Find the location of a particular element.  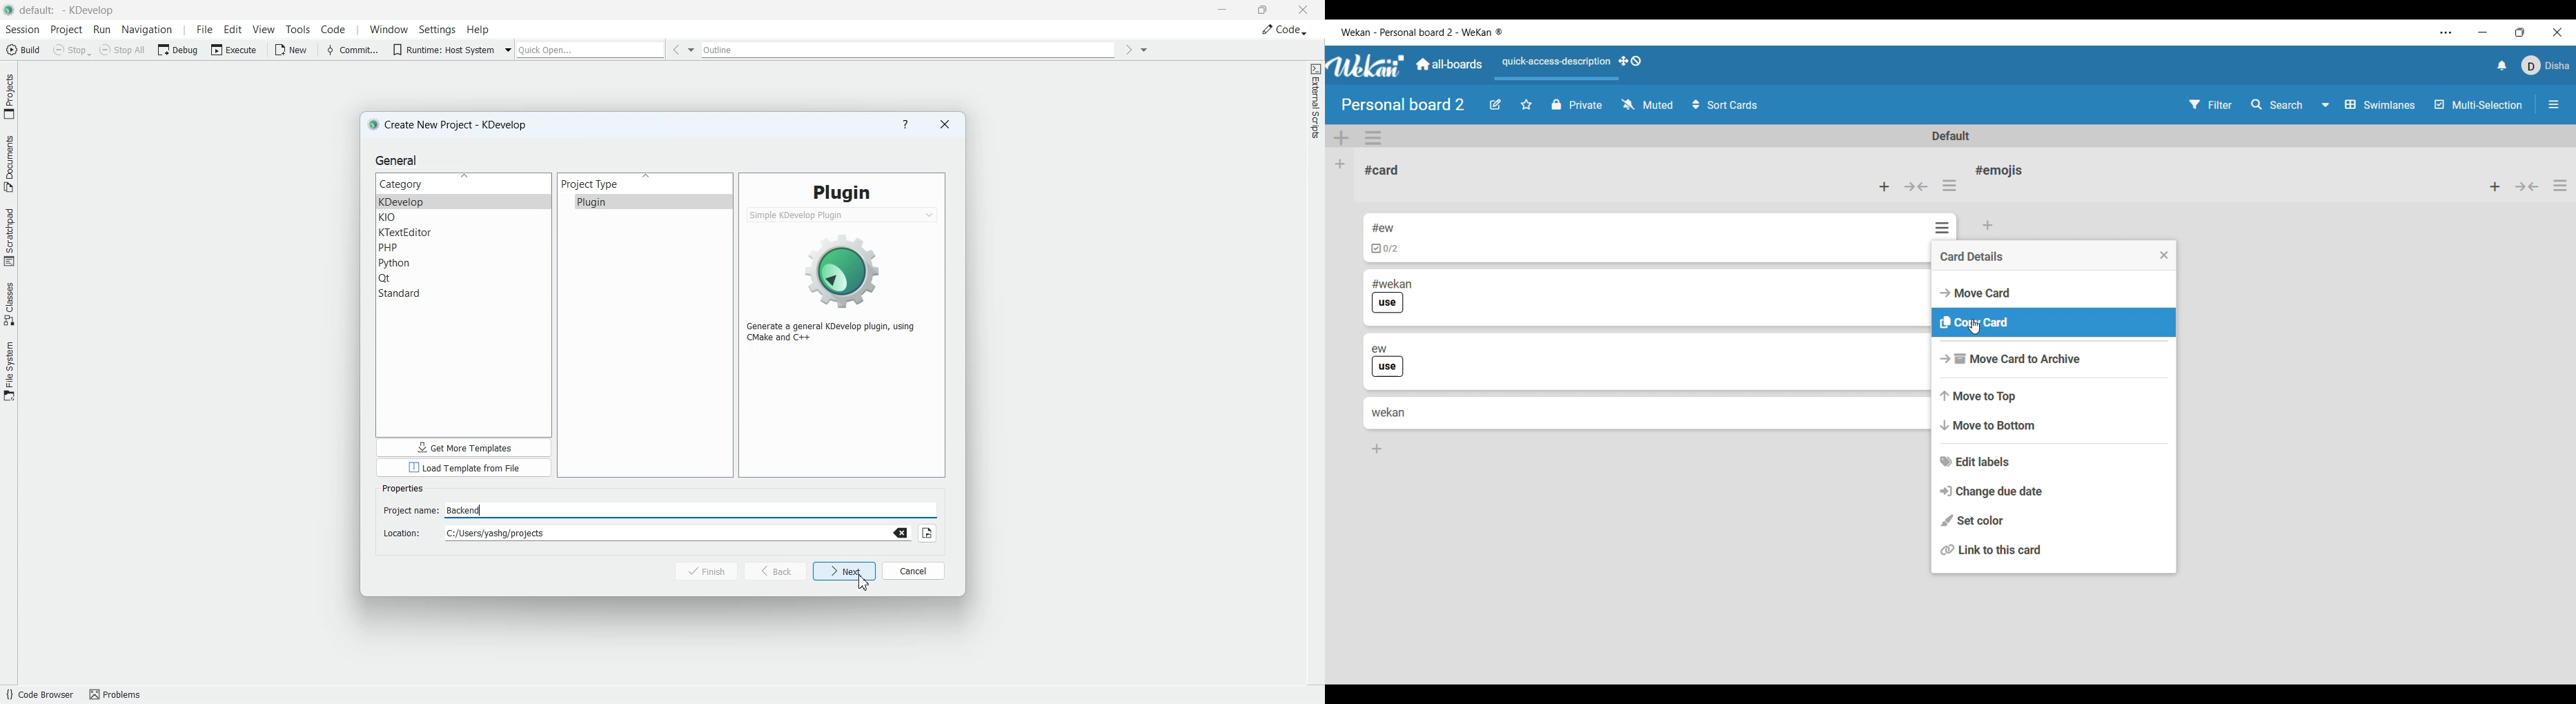

List  name is located at coordinates (1999, 170).